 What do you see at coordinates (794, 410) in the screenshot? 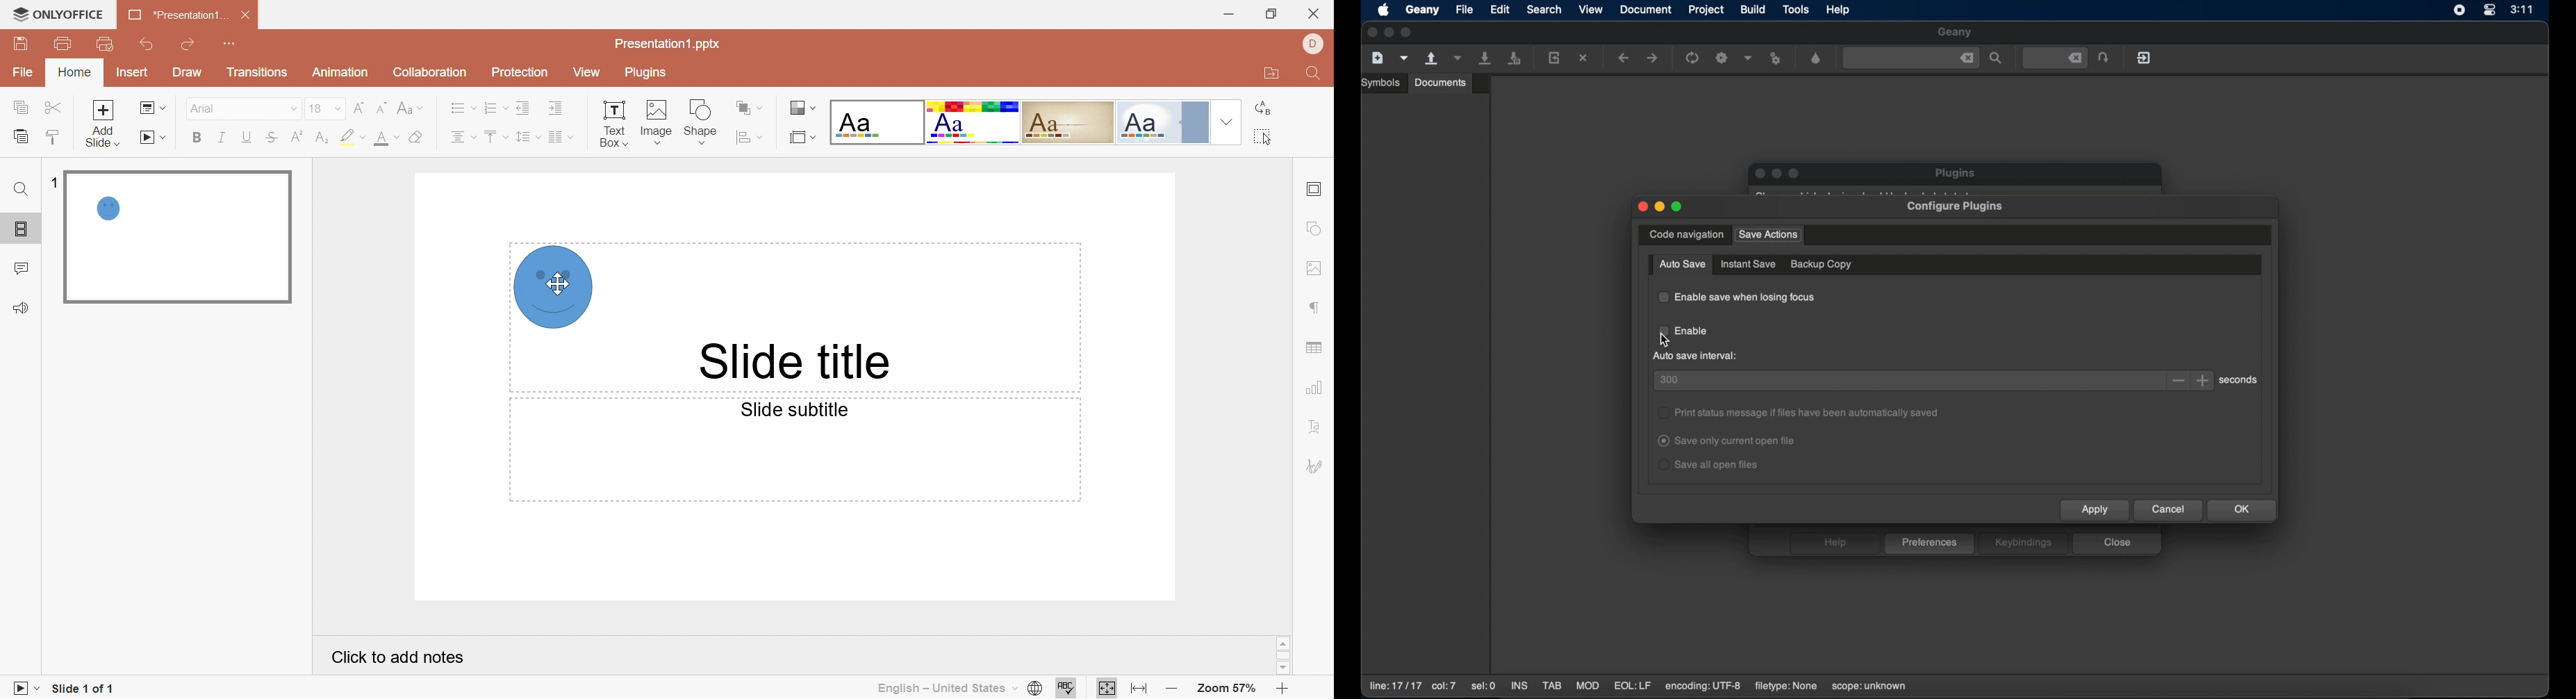
I see `Slide subtitle` at bounding box center [794, 410].